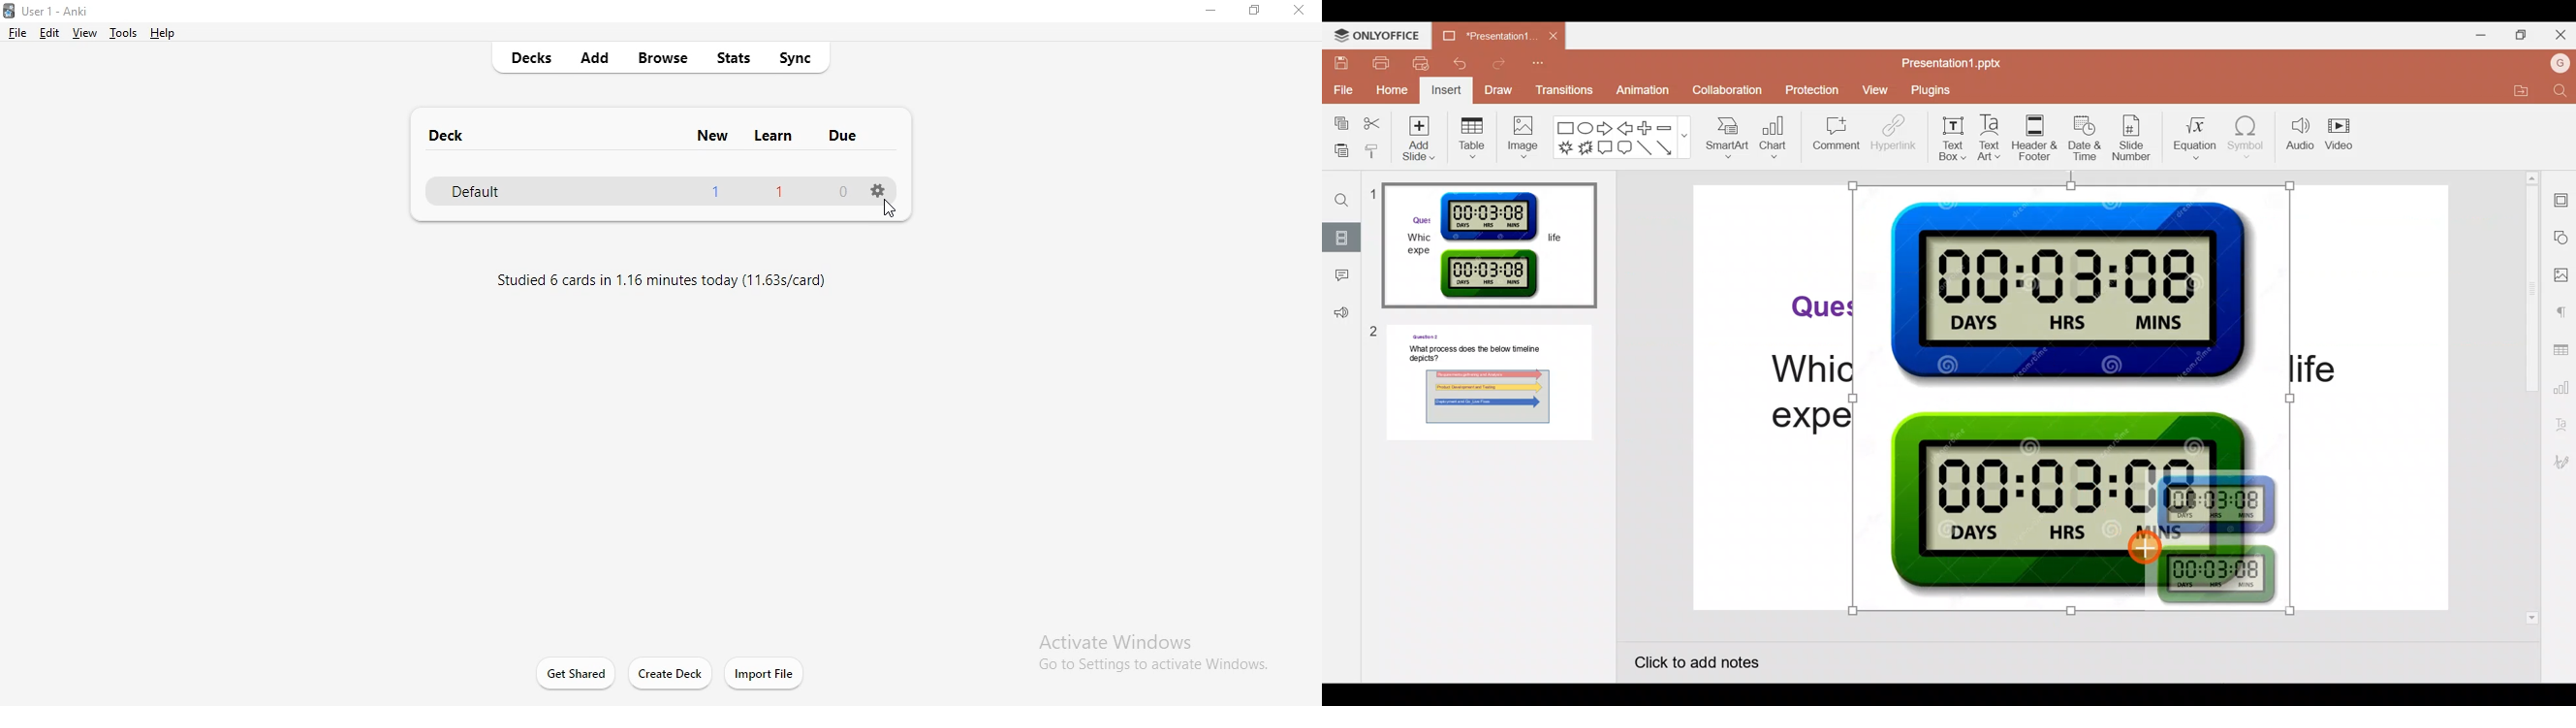 The height and width of the screenshot is (728, 2576). What do you see at coordinates (1343, 65) in the screenshot?
I see `Save` at bounding box center [1343, 65].